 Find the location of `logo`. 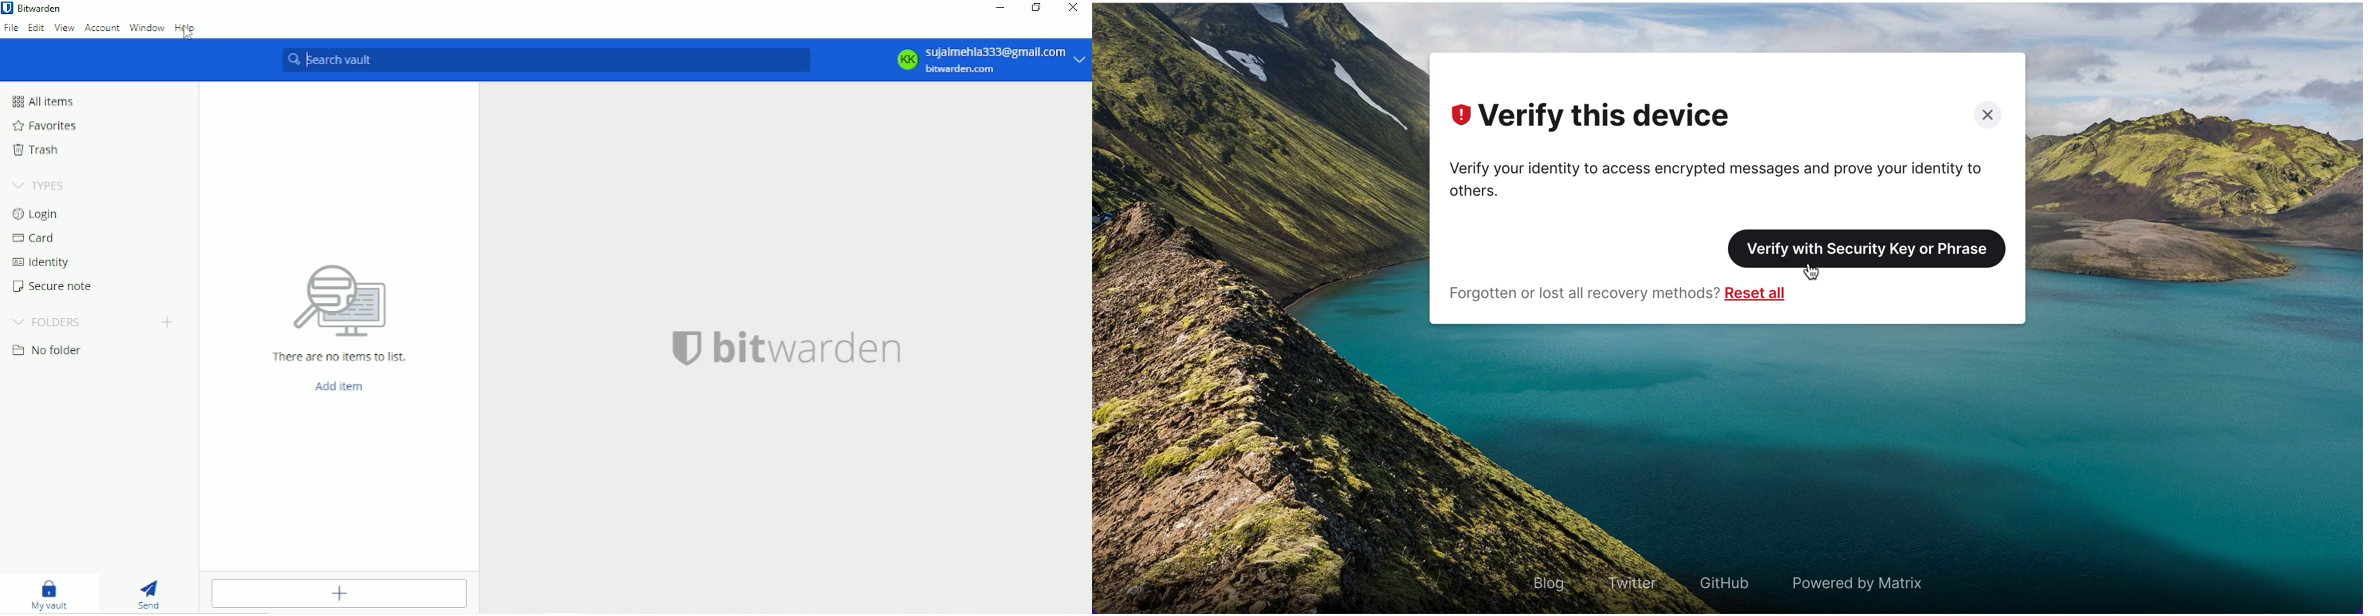

logo is located at coordinates (346, 303).